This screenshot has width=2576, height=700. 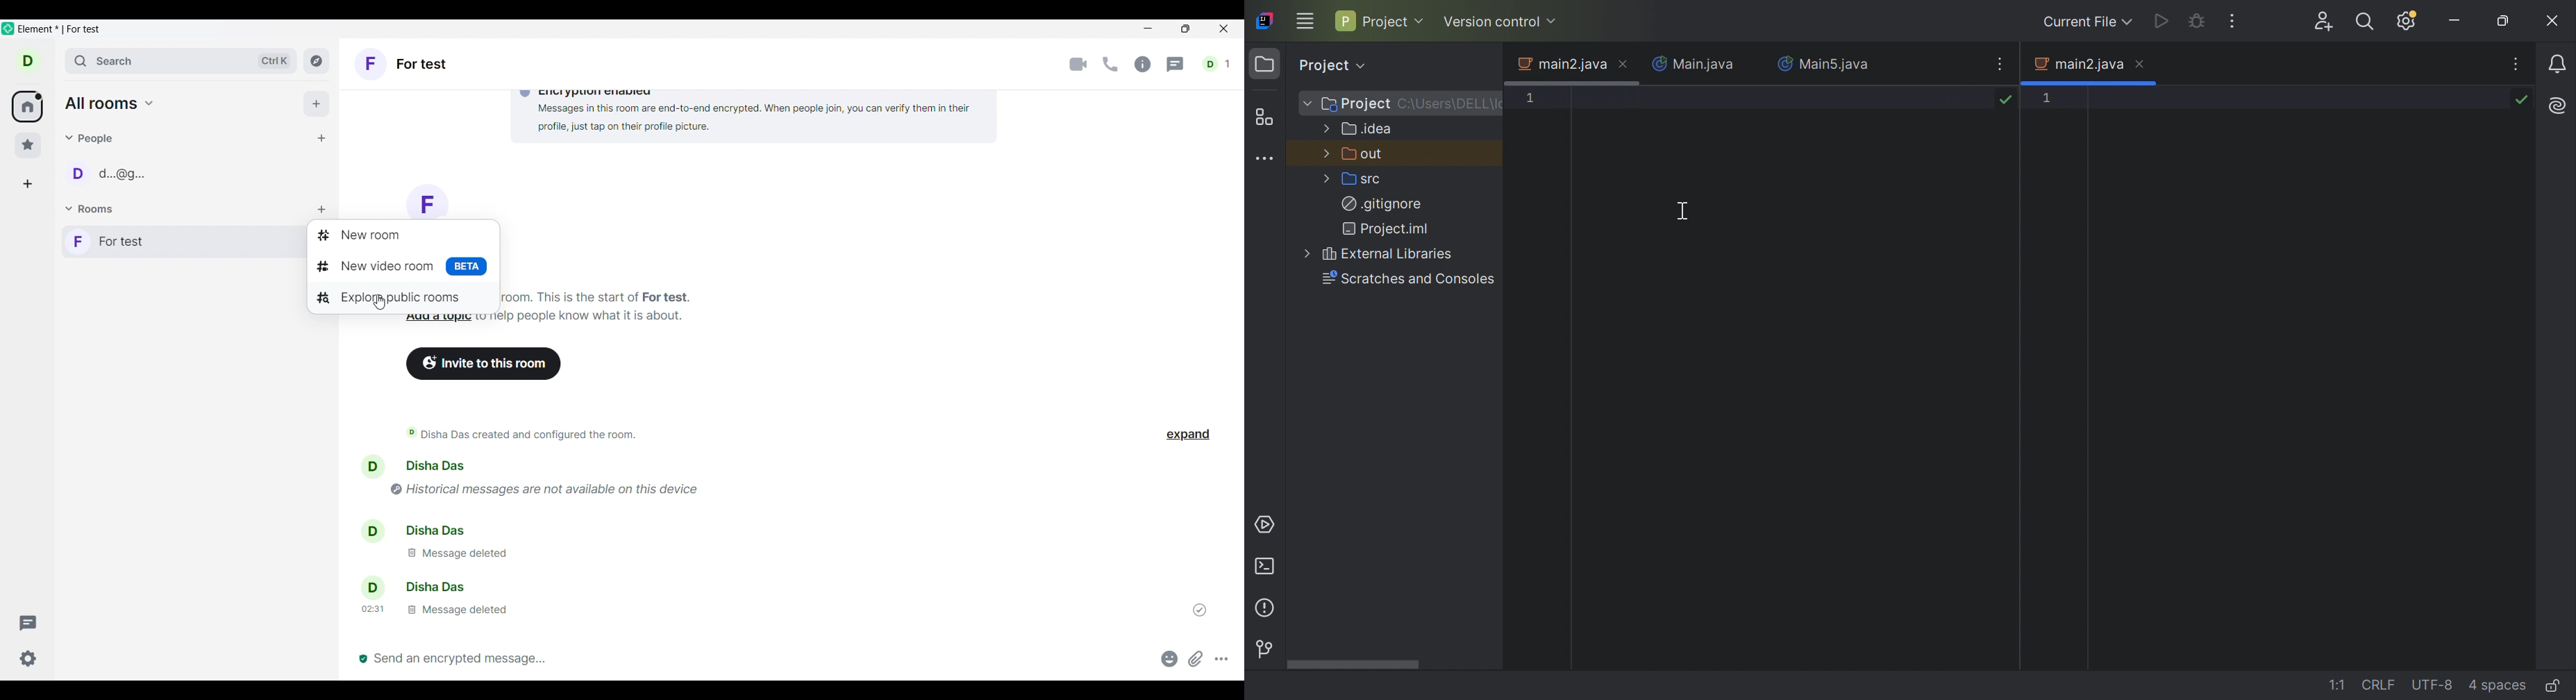 I want to click on Add, so click(x=317, y=103).